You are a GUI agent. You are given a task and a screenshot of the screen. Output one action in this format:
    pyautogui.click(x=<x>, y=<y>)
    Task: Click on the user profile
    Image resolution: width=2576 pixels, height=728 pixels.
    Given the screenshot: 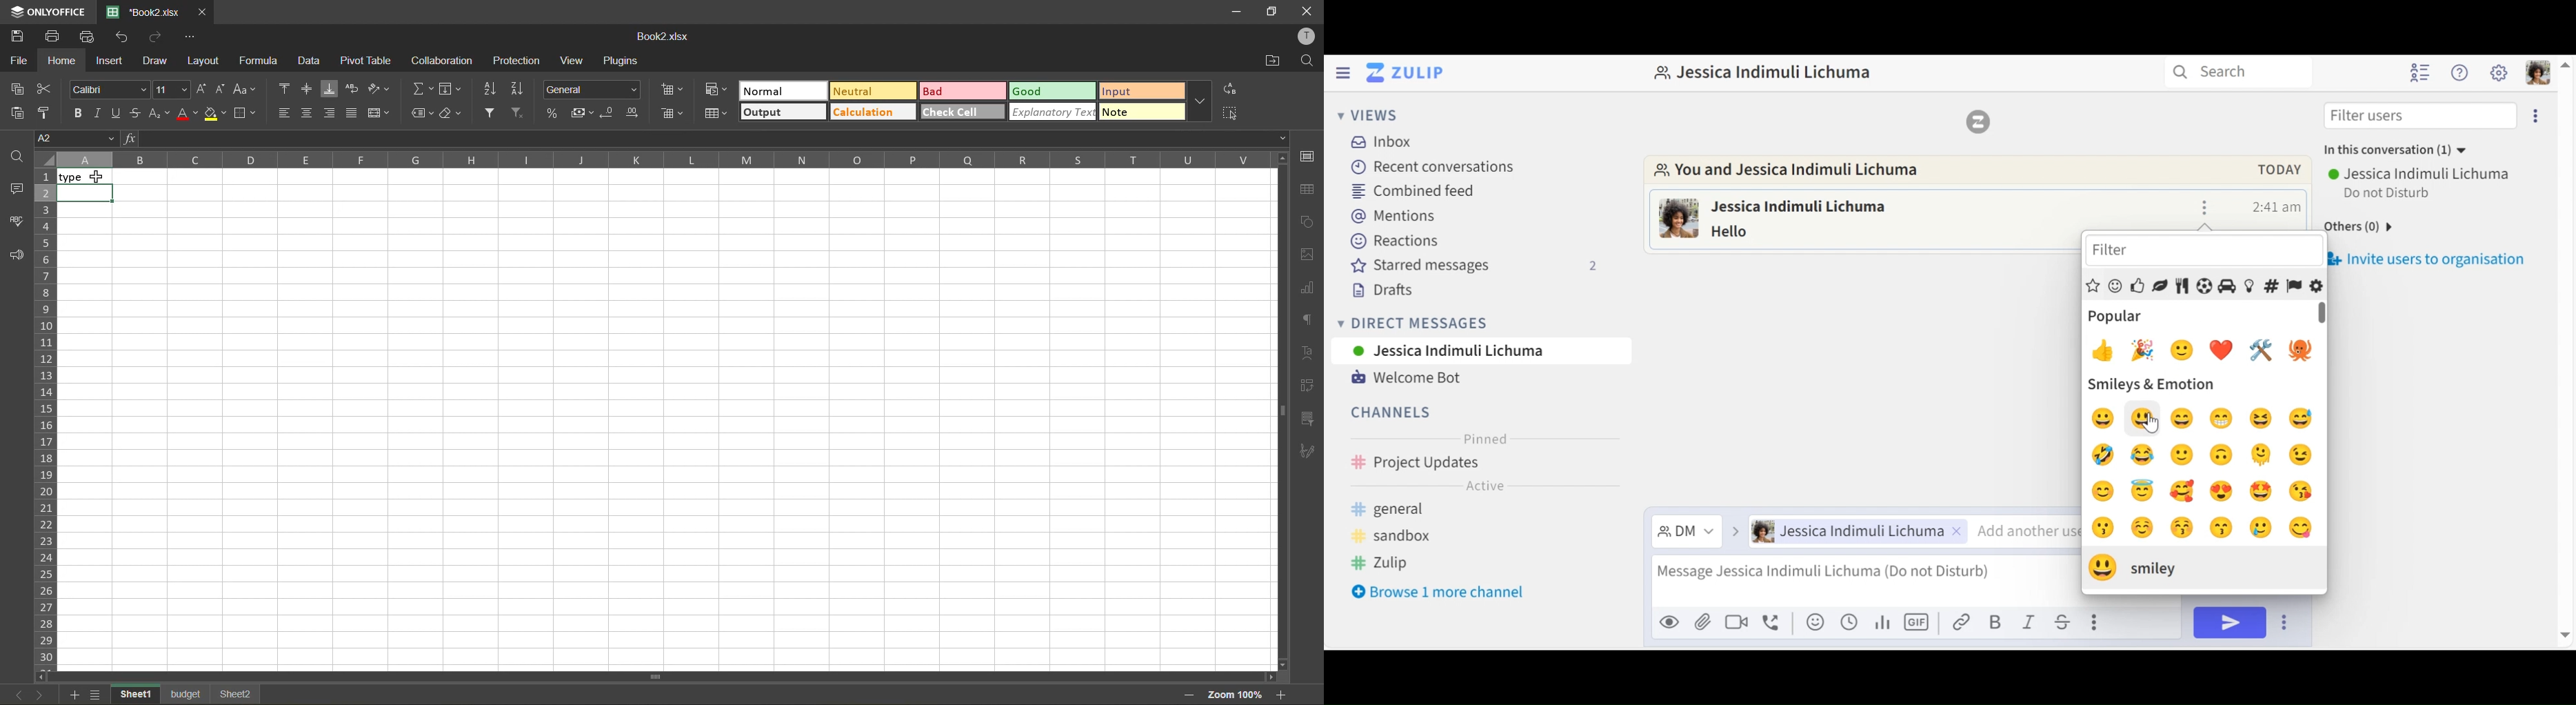 What is the action you would take?
    pyautogui.click(x=1679, y=221)
    